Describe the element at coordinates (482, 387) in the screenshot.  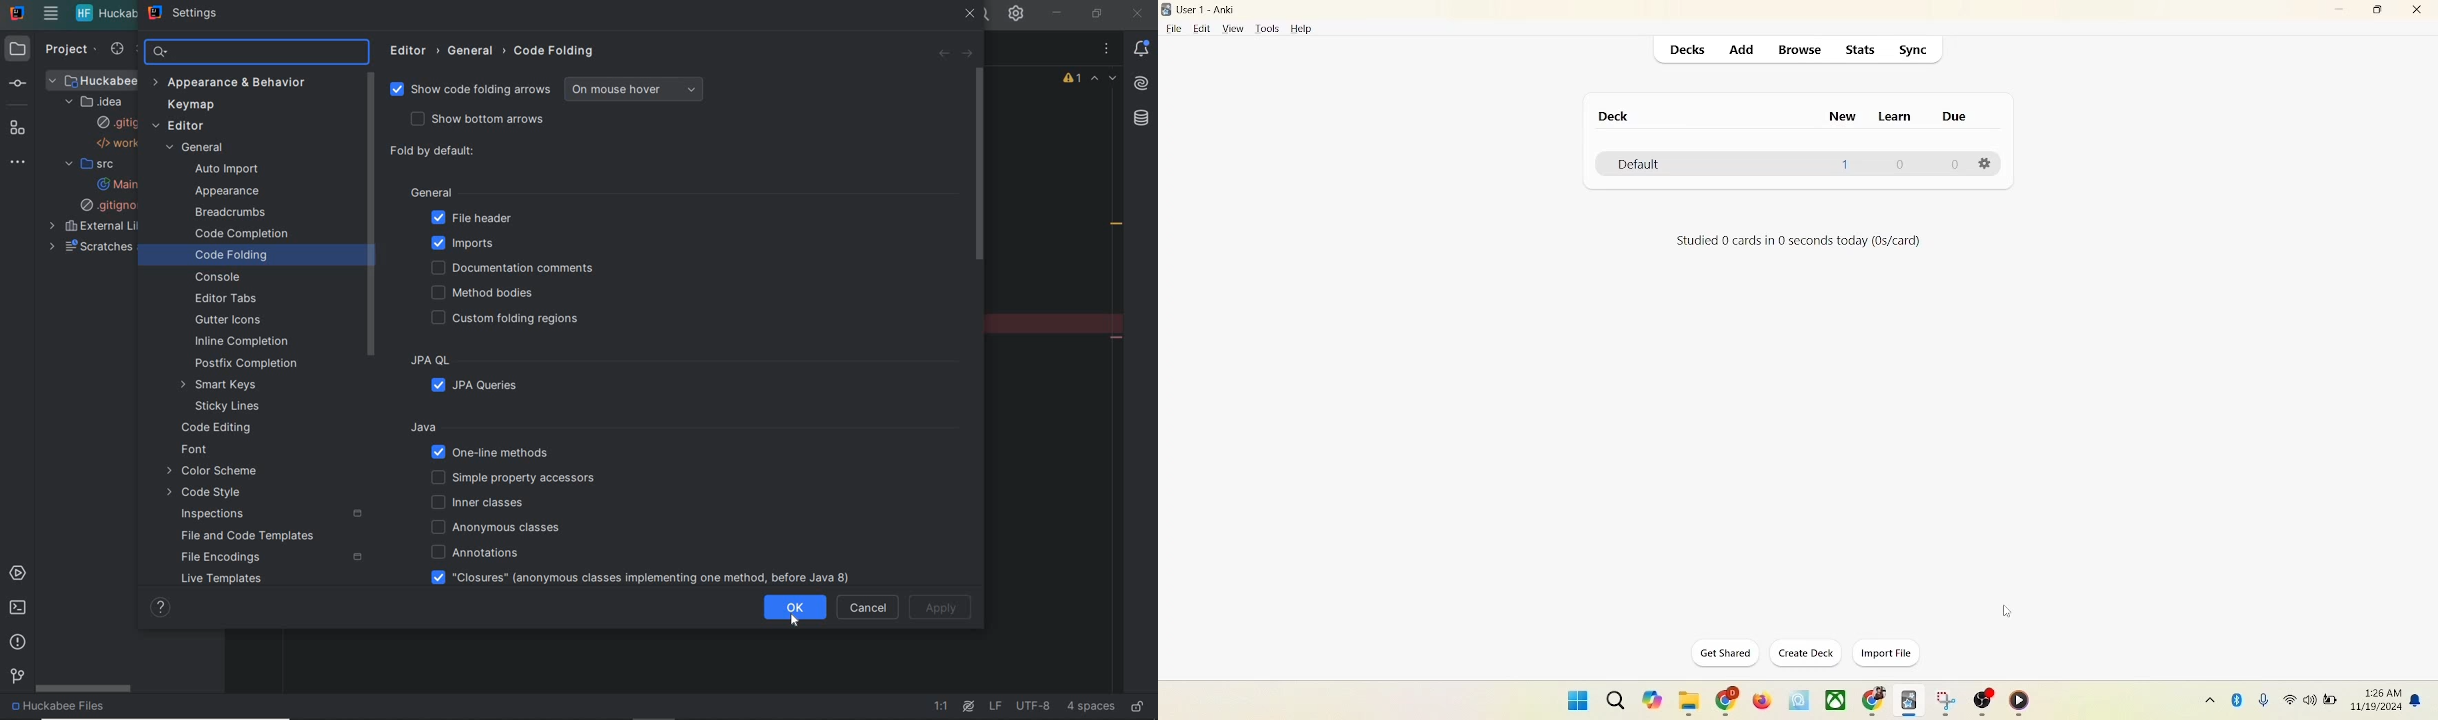
I see `JPA queries` at that location.